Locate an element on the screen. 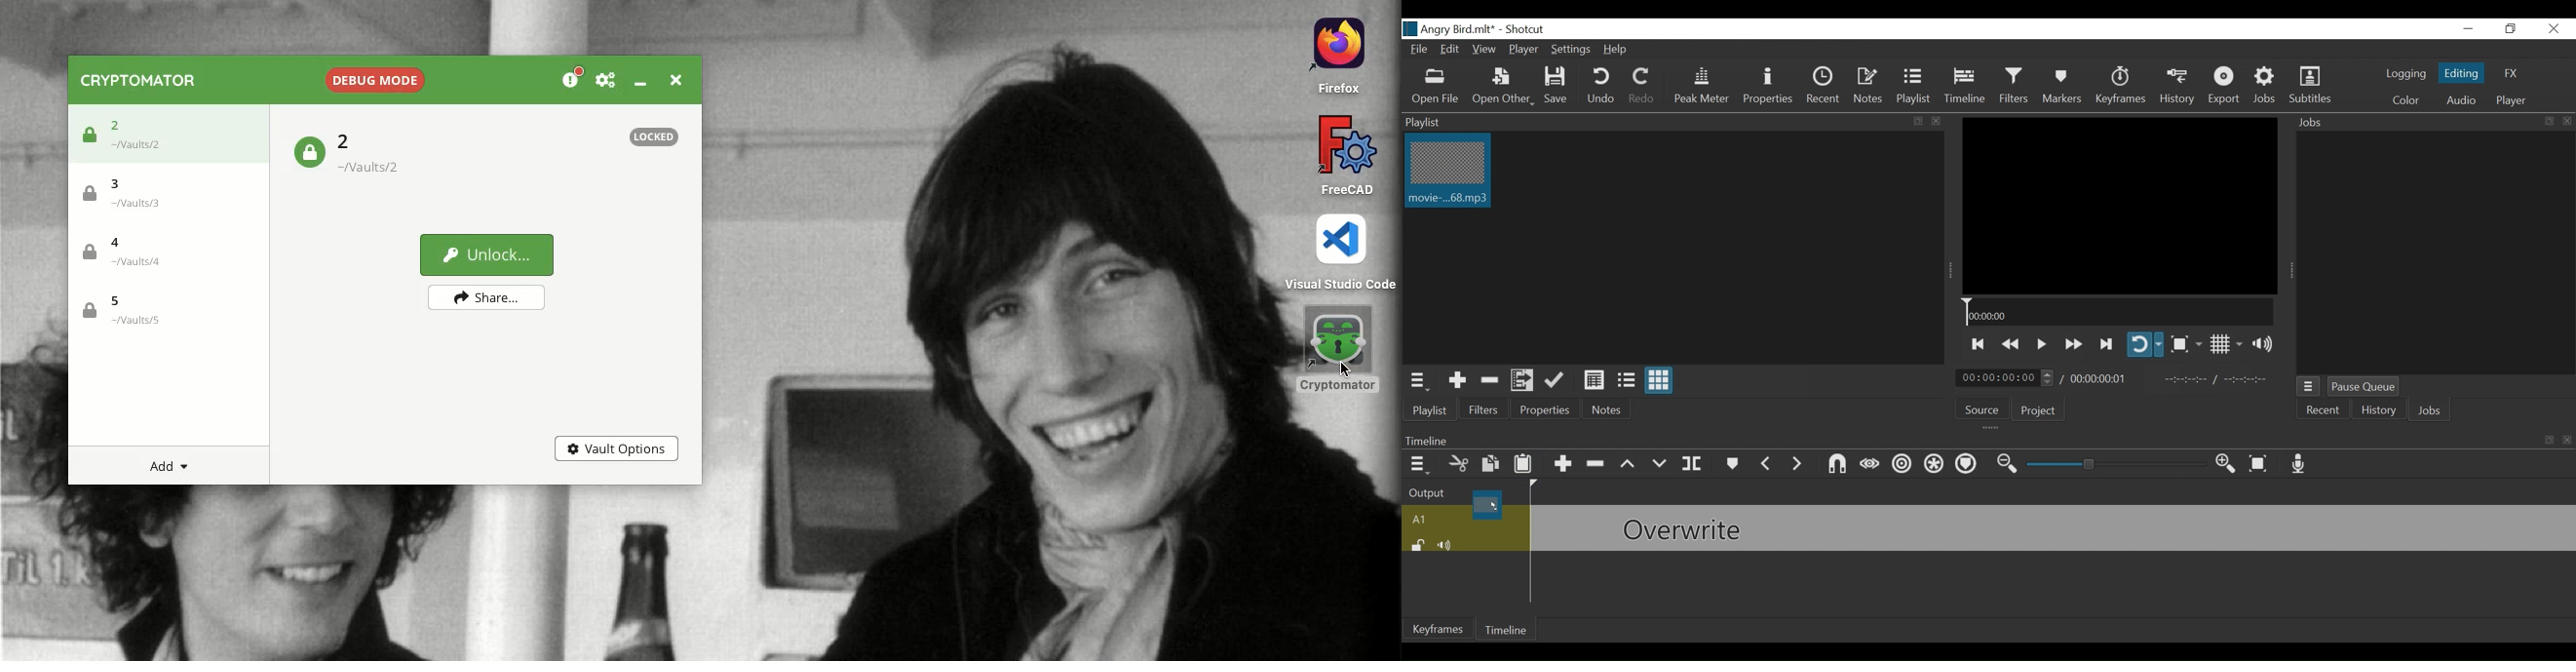 This screenshot has height=672, width=2576. Next Marker is located at coordinates (1799, 464).